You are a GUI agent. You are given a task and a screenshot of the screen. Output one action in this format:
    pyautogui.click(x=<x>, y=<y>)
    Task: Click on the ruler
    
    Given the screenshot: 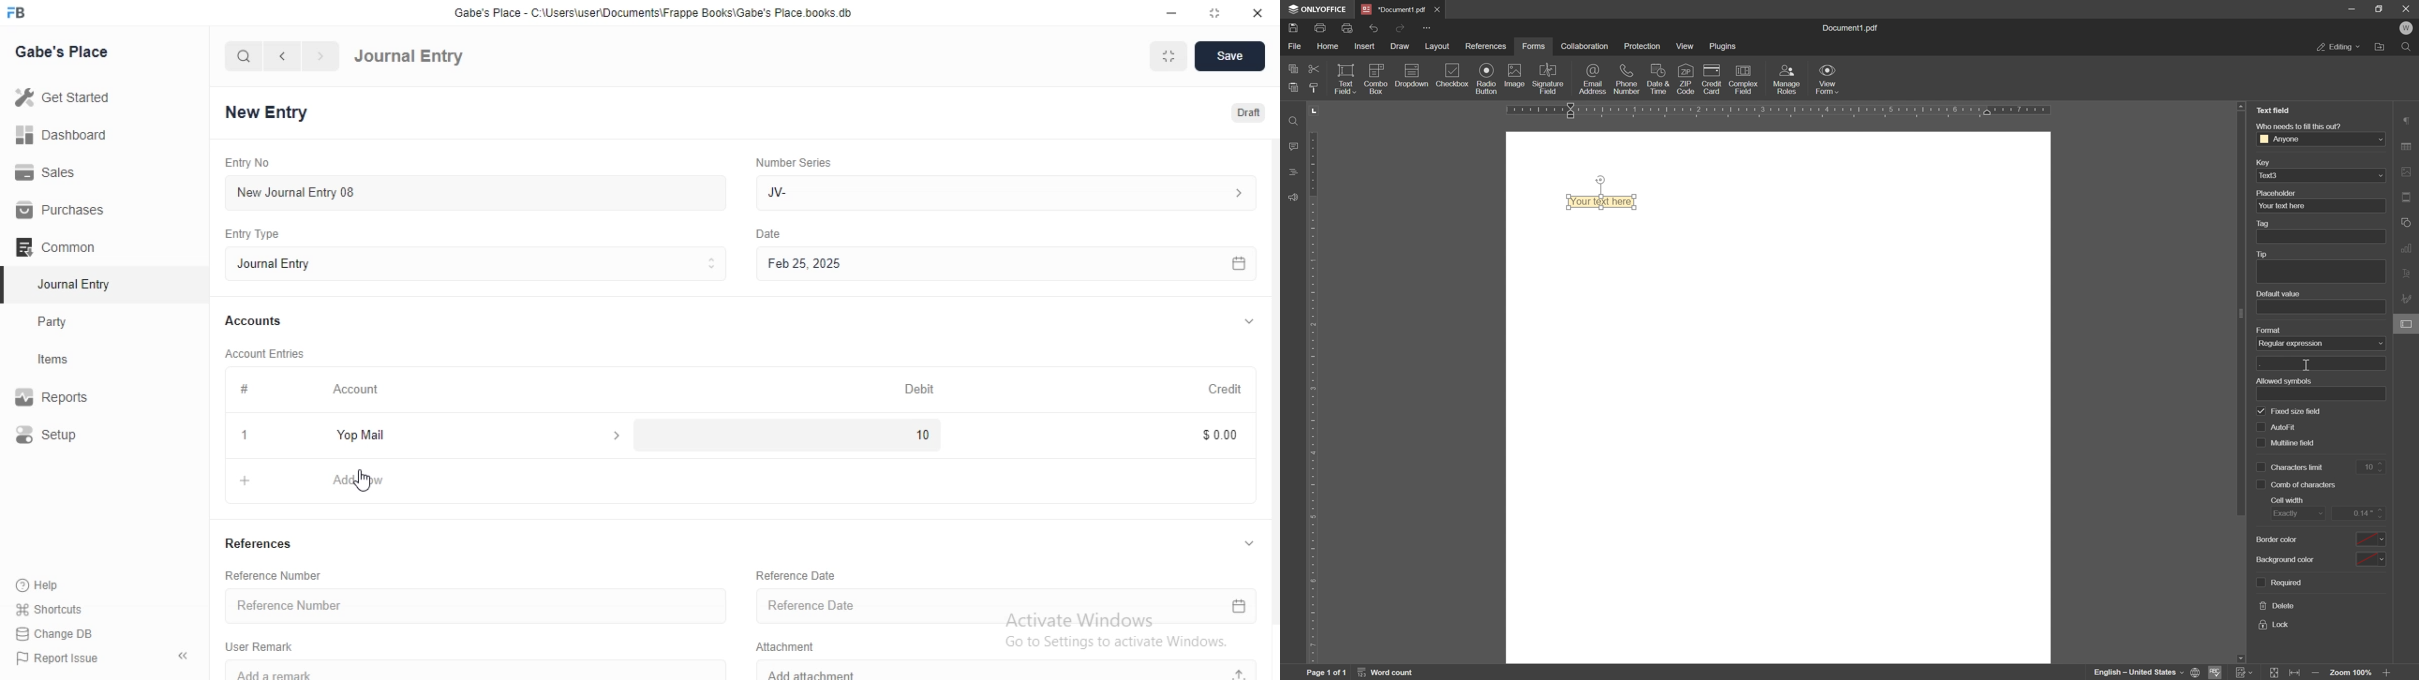 What is the action you would take?
    pyautogui.click(x=1316, y=383)
    